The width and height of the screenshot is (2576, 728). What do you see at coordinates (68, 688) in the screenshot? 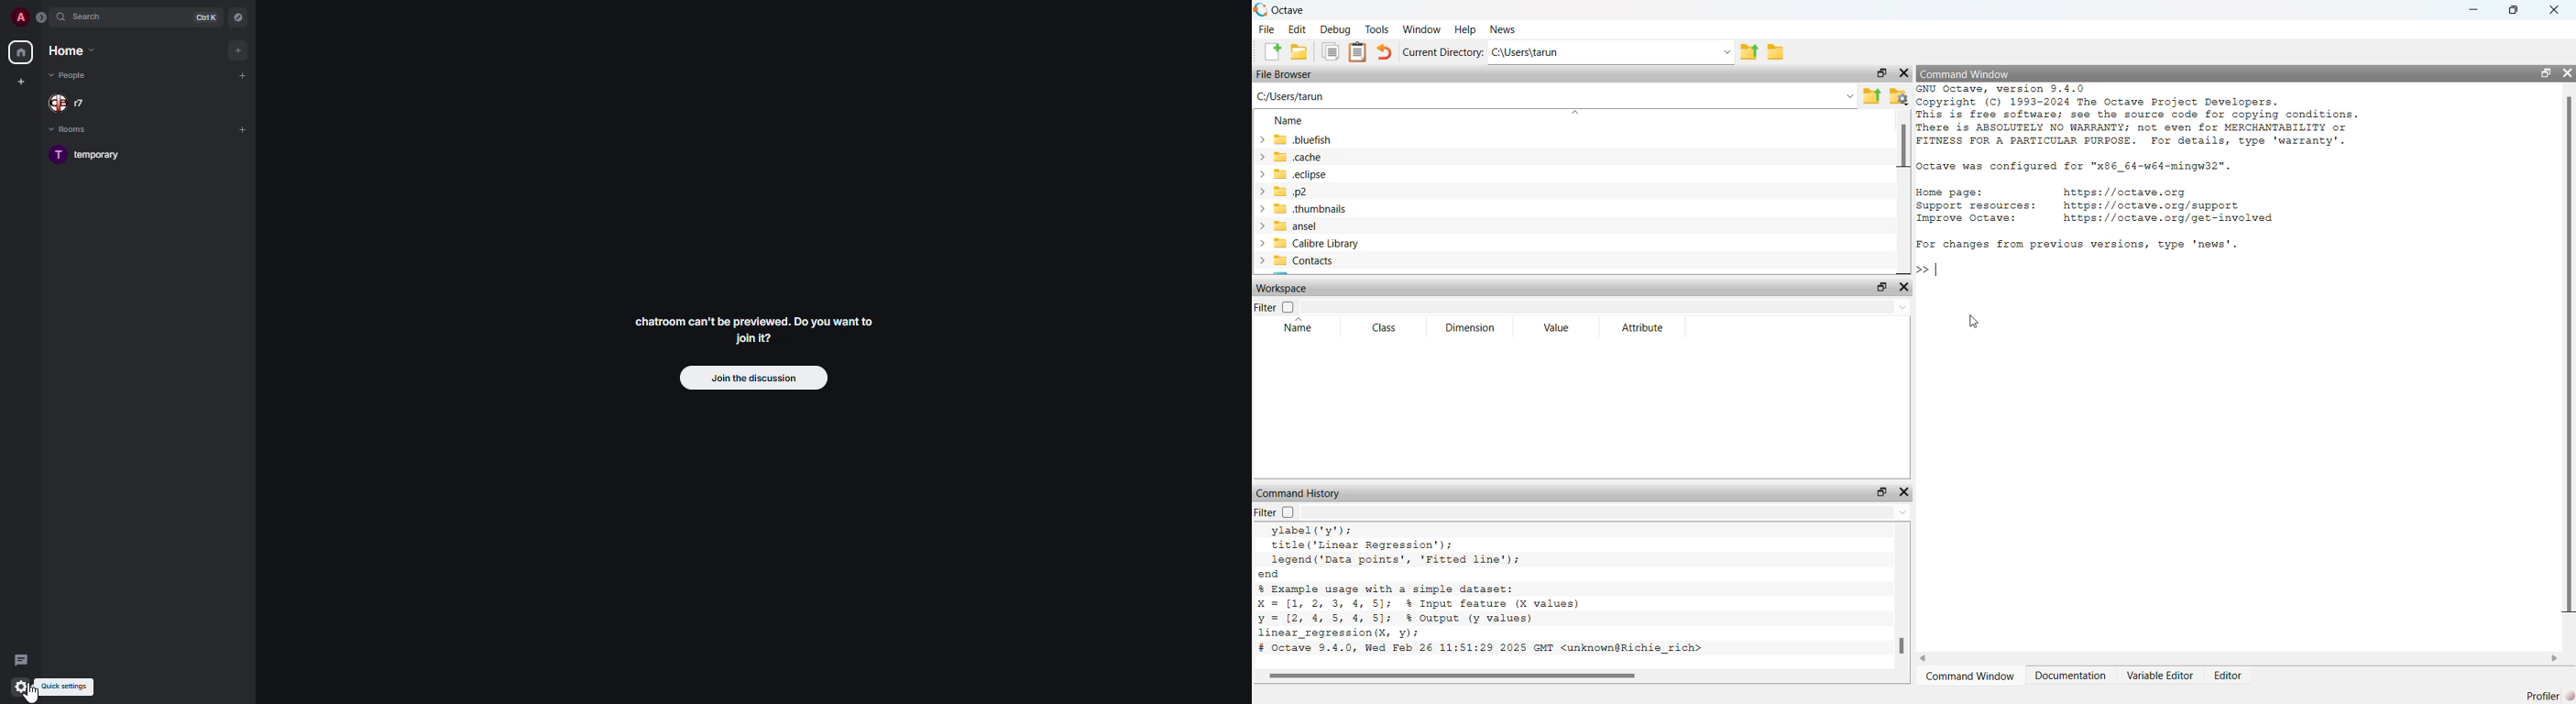
I see `quick settings` at bounding box center [68, 688].